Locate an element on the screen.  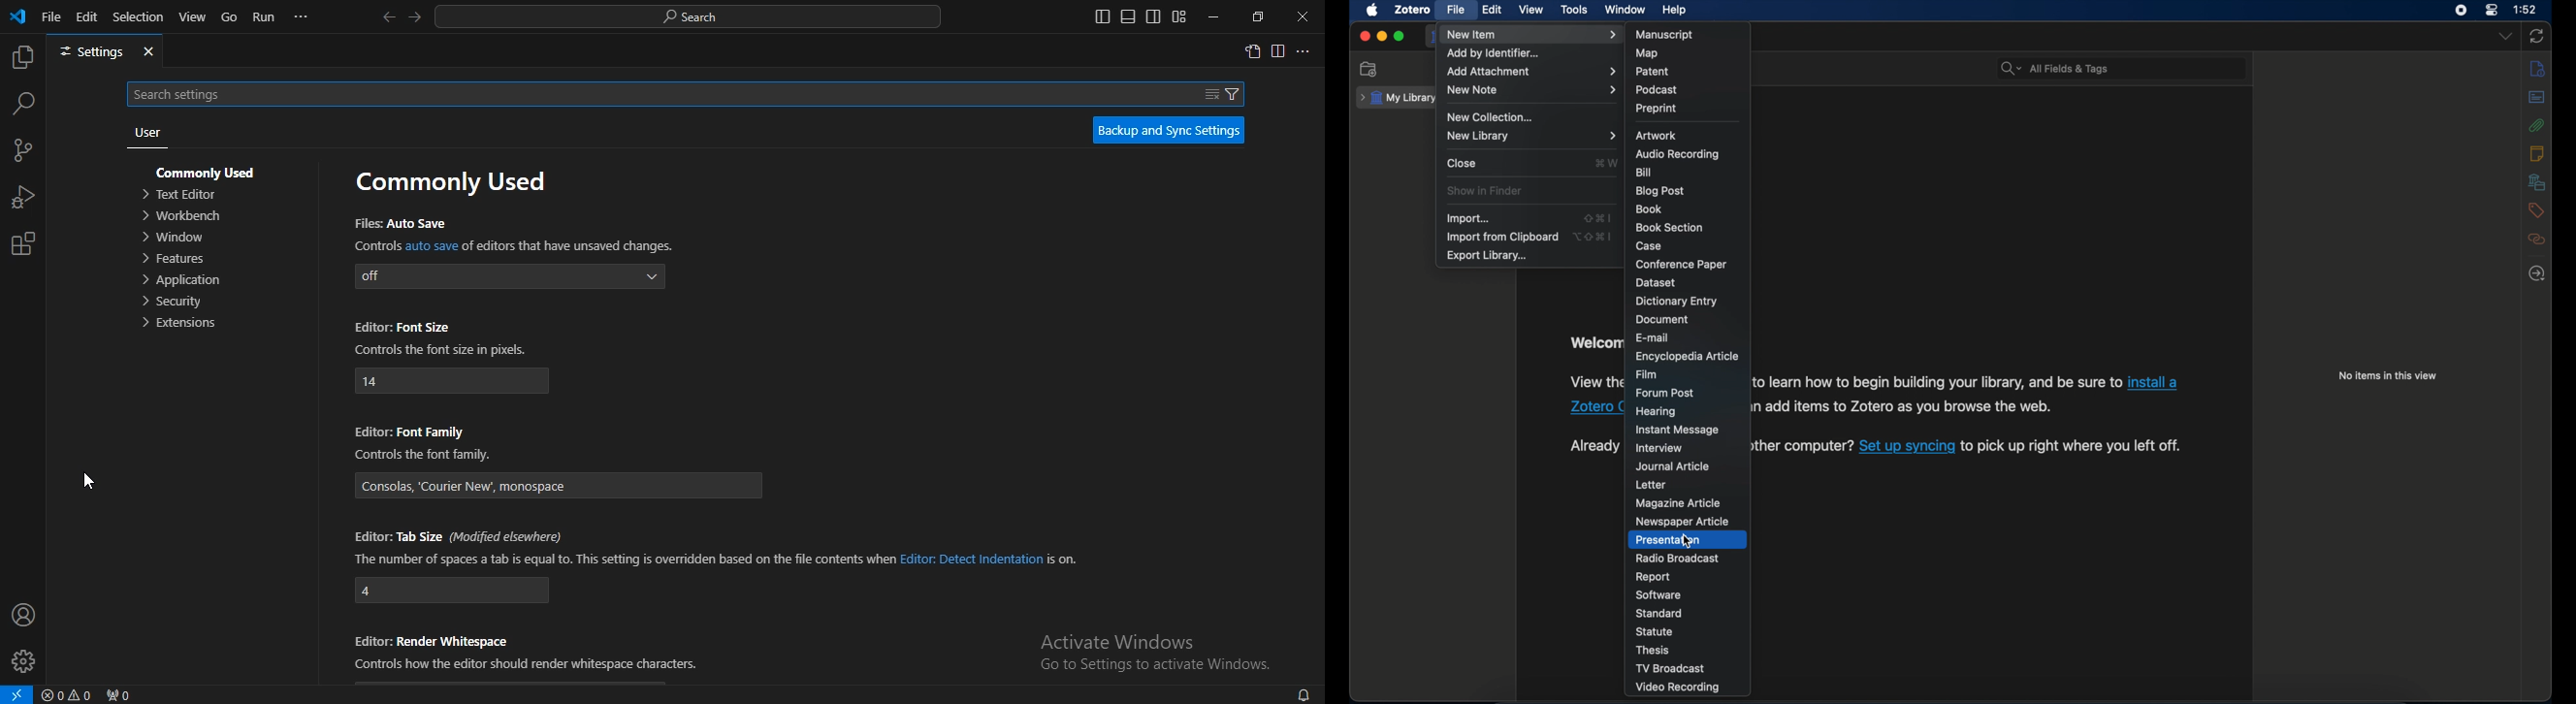
cursor is located at coordinates (1689, 542).